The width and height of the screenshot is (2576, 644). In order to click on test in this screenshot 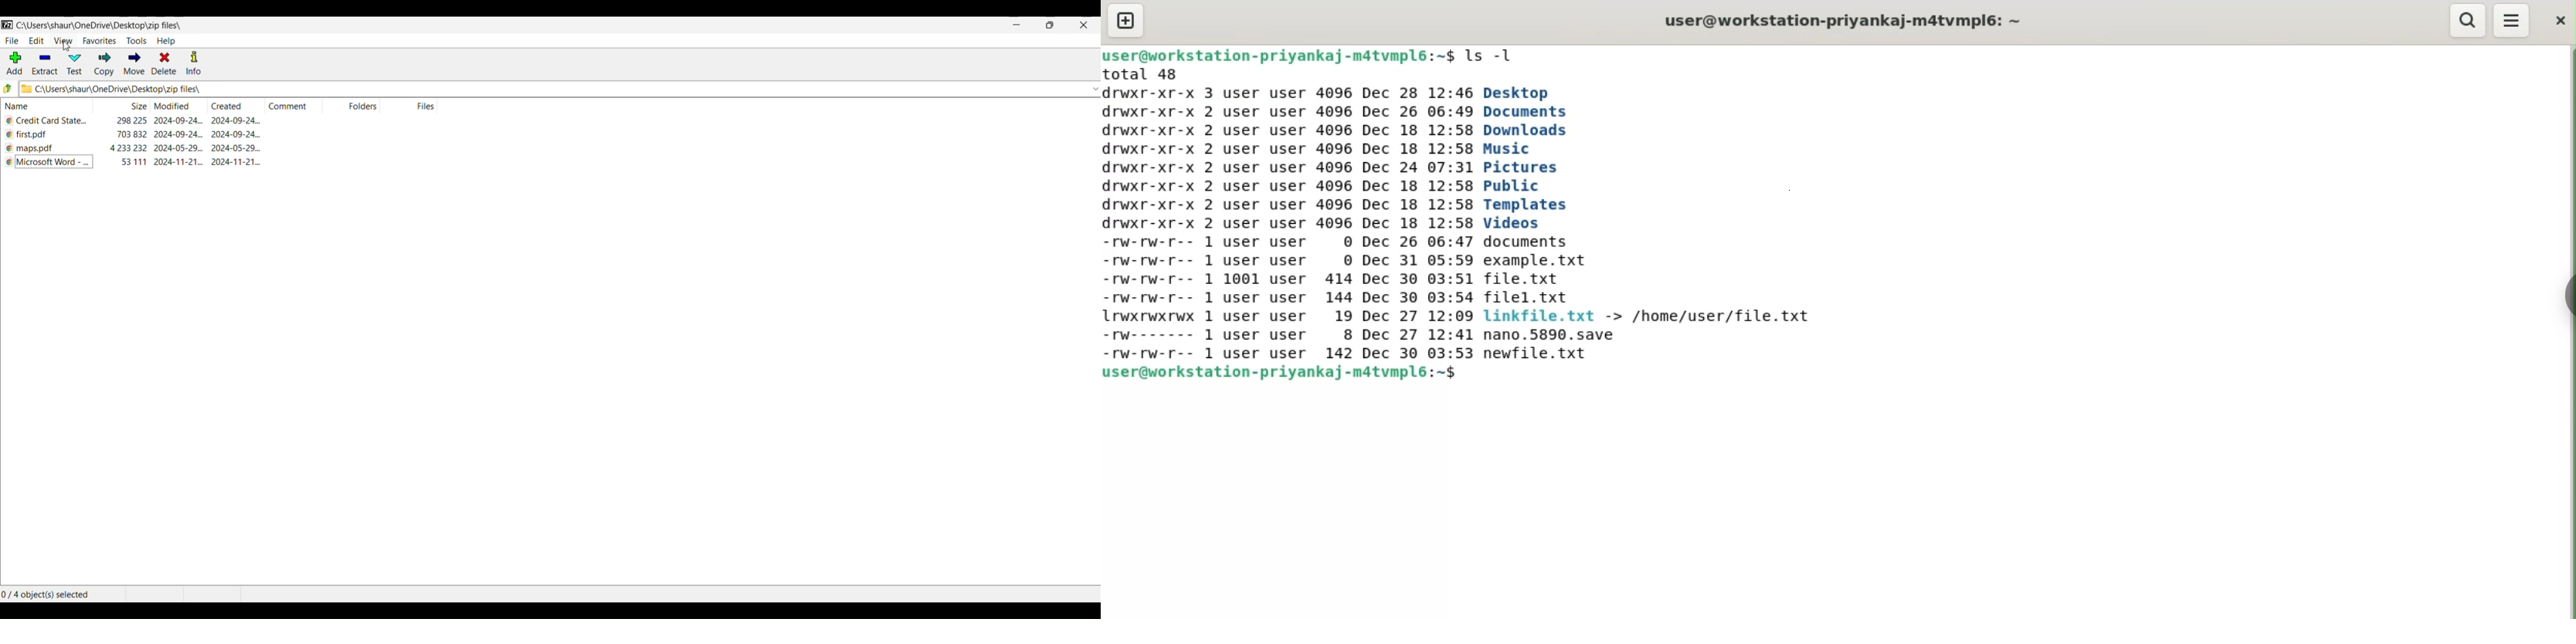, I will do `click(75, 65)`.